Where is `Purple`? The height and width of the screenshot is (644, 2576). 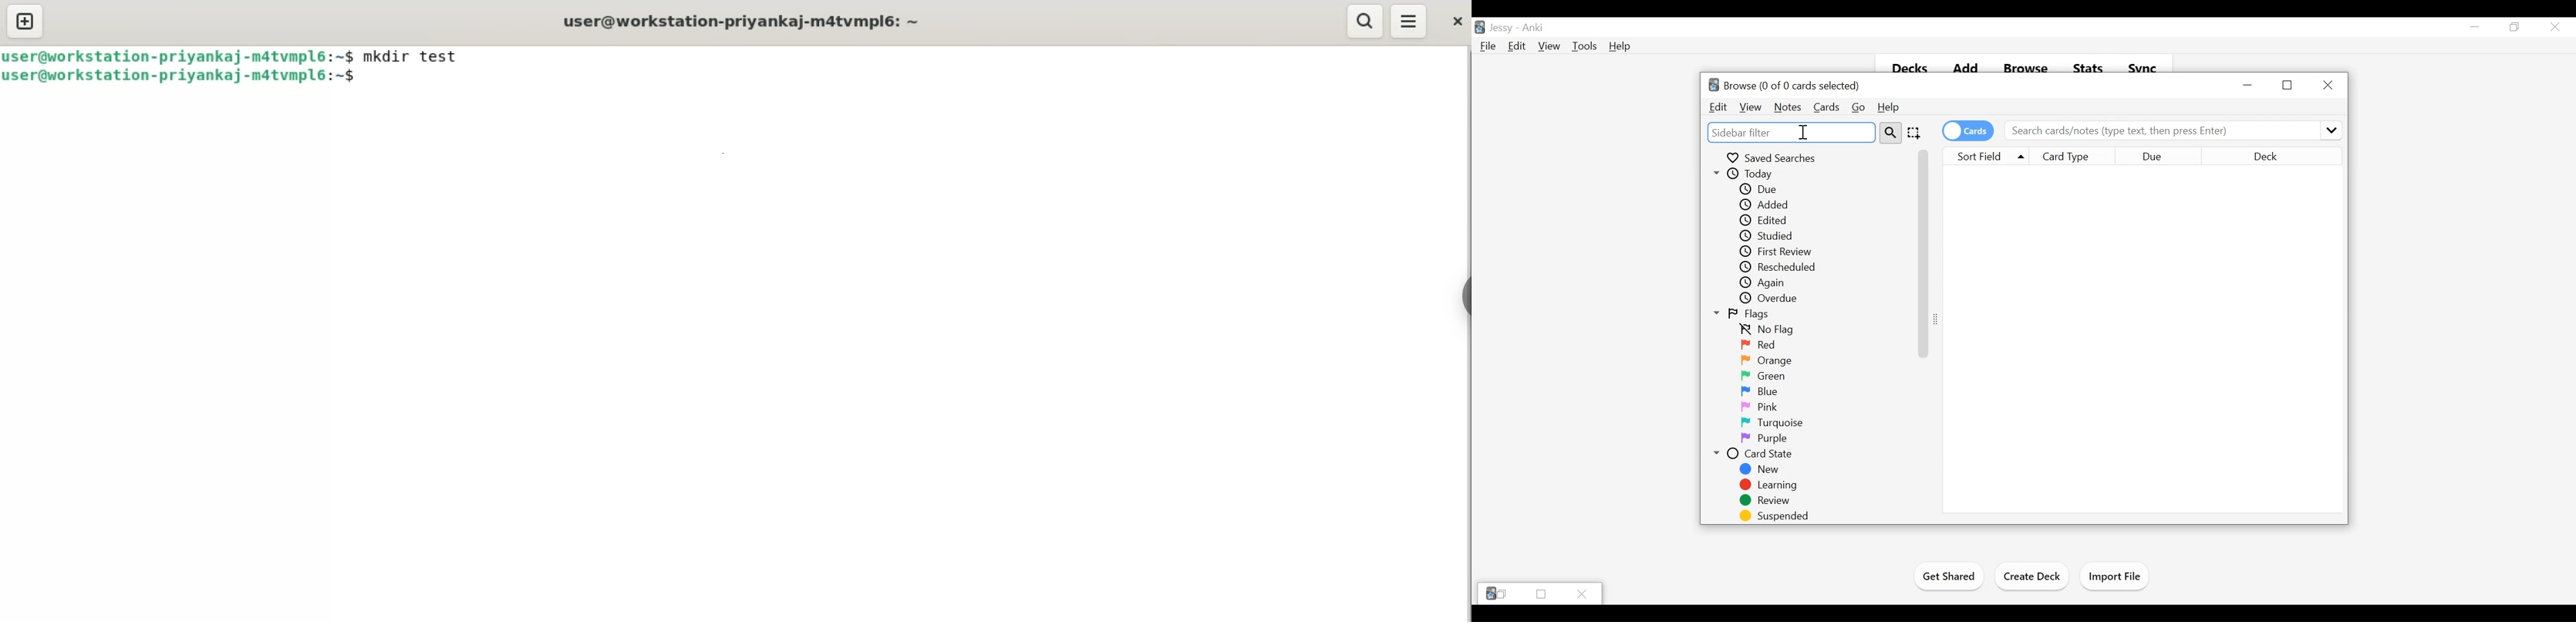
Purple is located at coordinates (1763, 438).